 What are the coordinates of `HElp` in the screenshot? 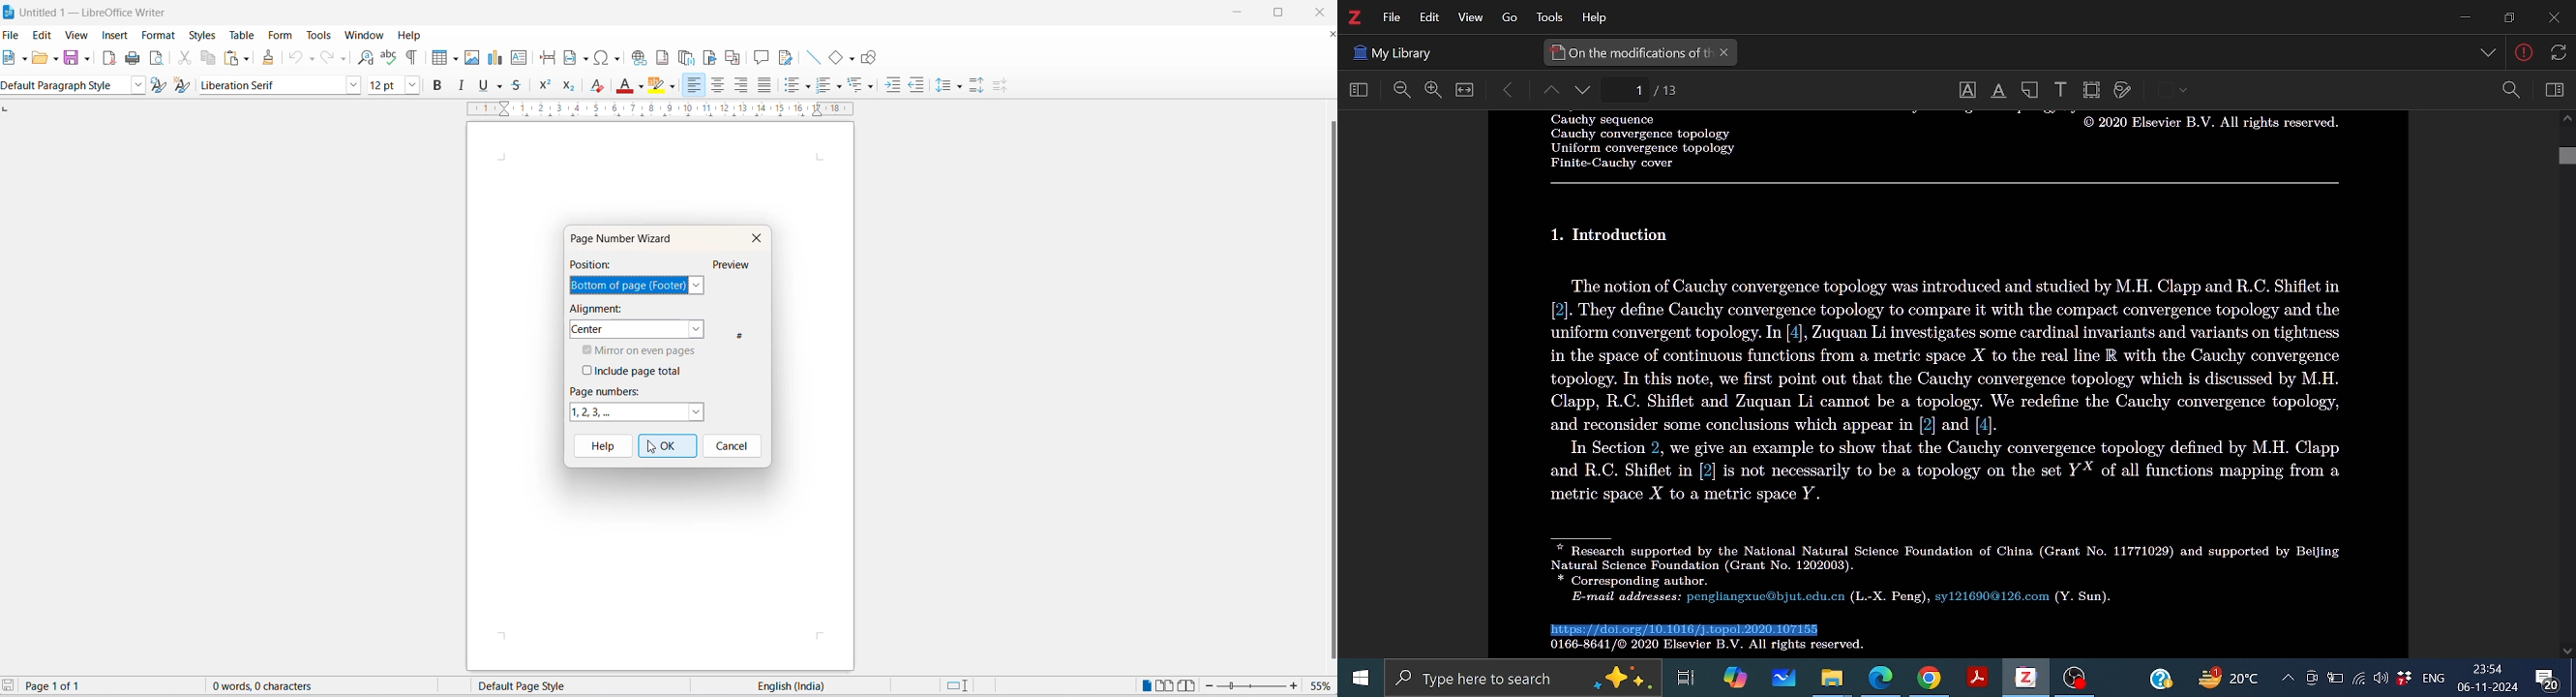 It's located at (1599, 16).